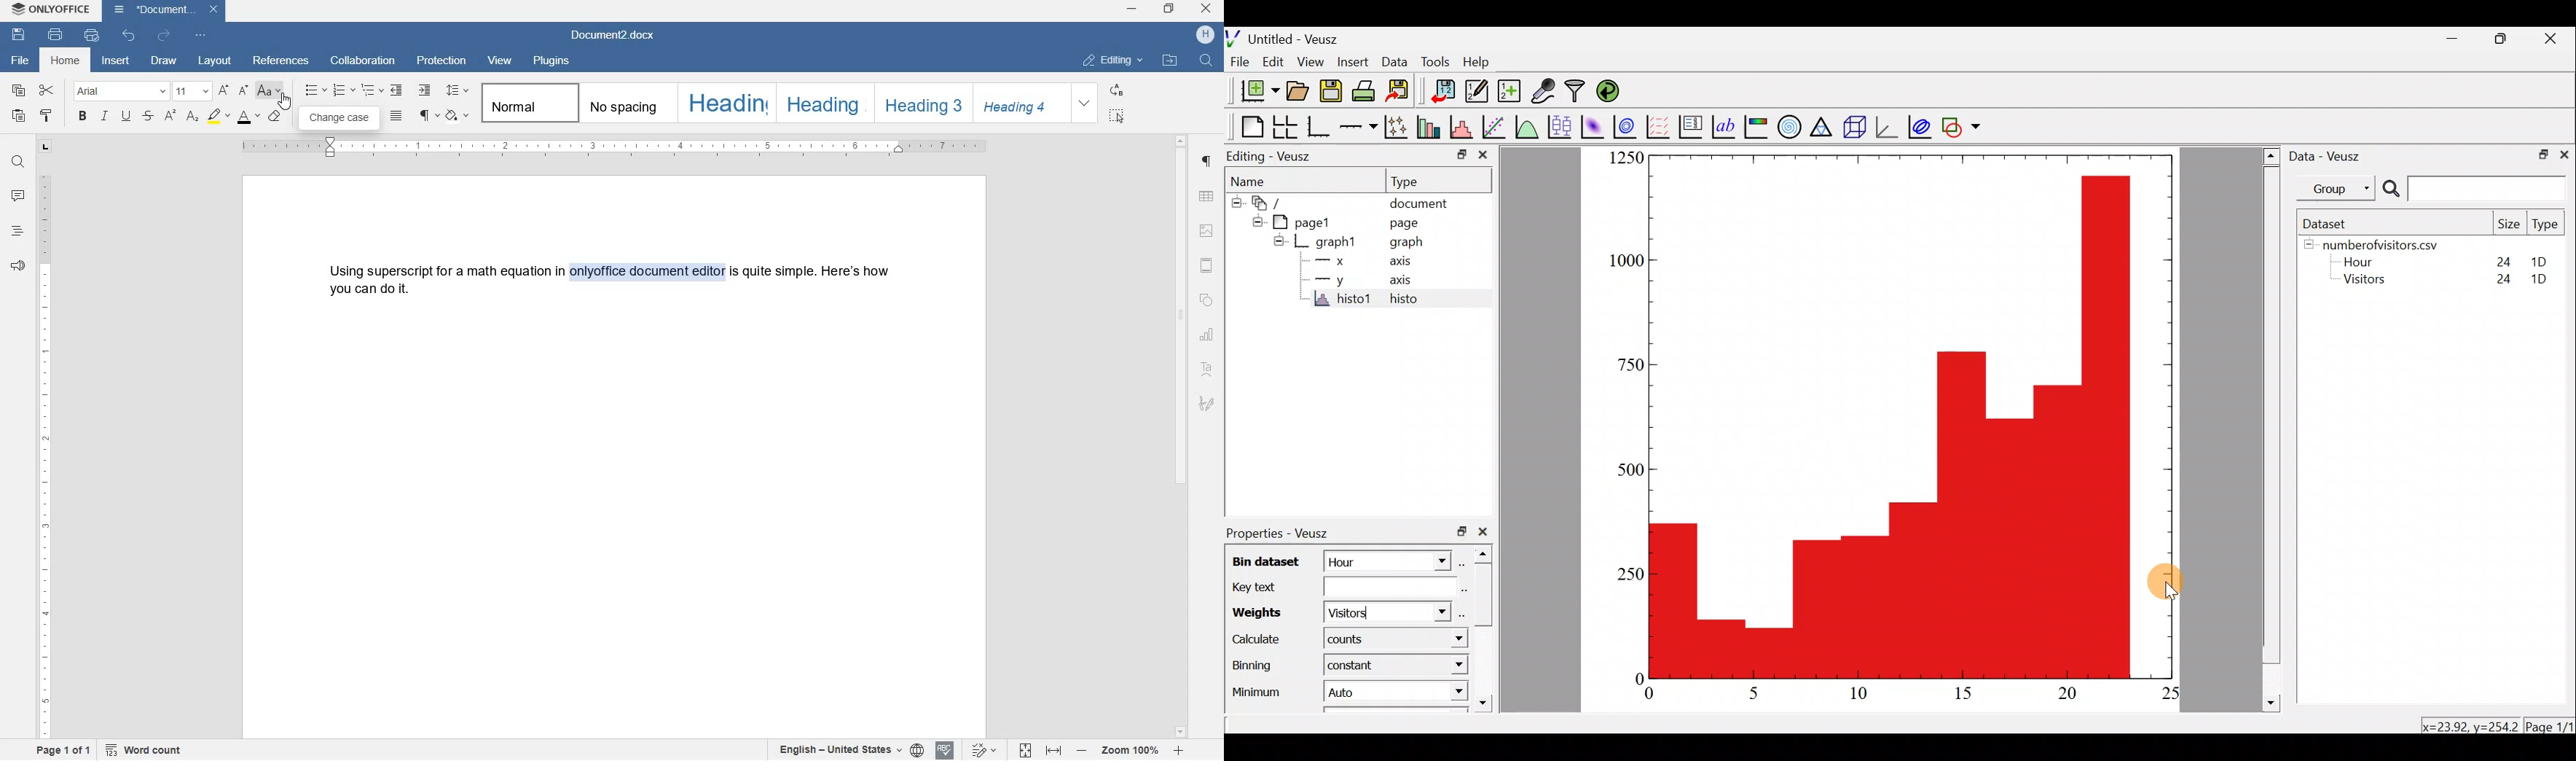 The height and width of the screenshot is (784, 2576). Describe the element at coordinates (1252, 178) in the screenshot. I see `Name` at that location.